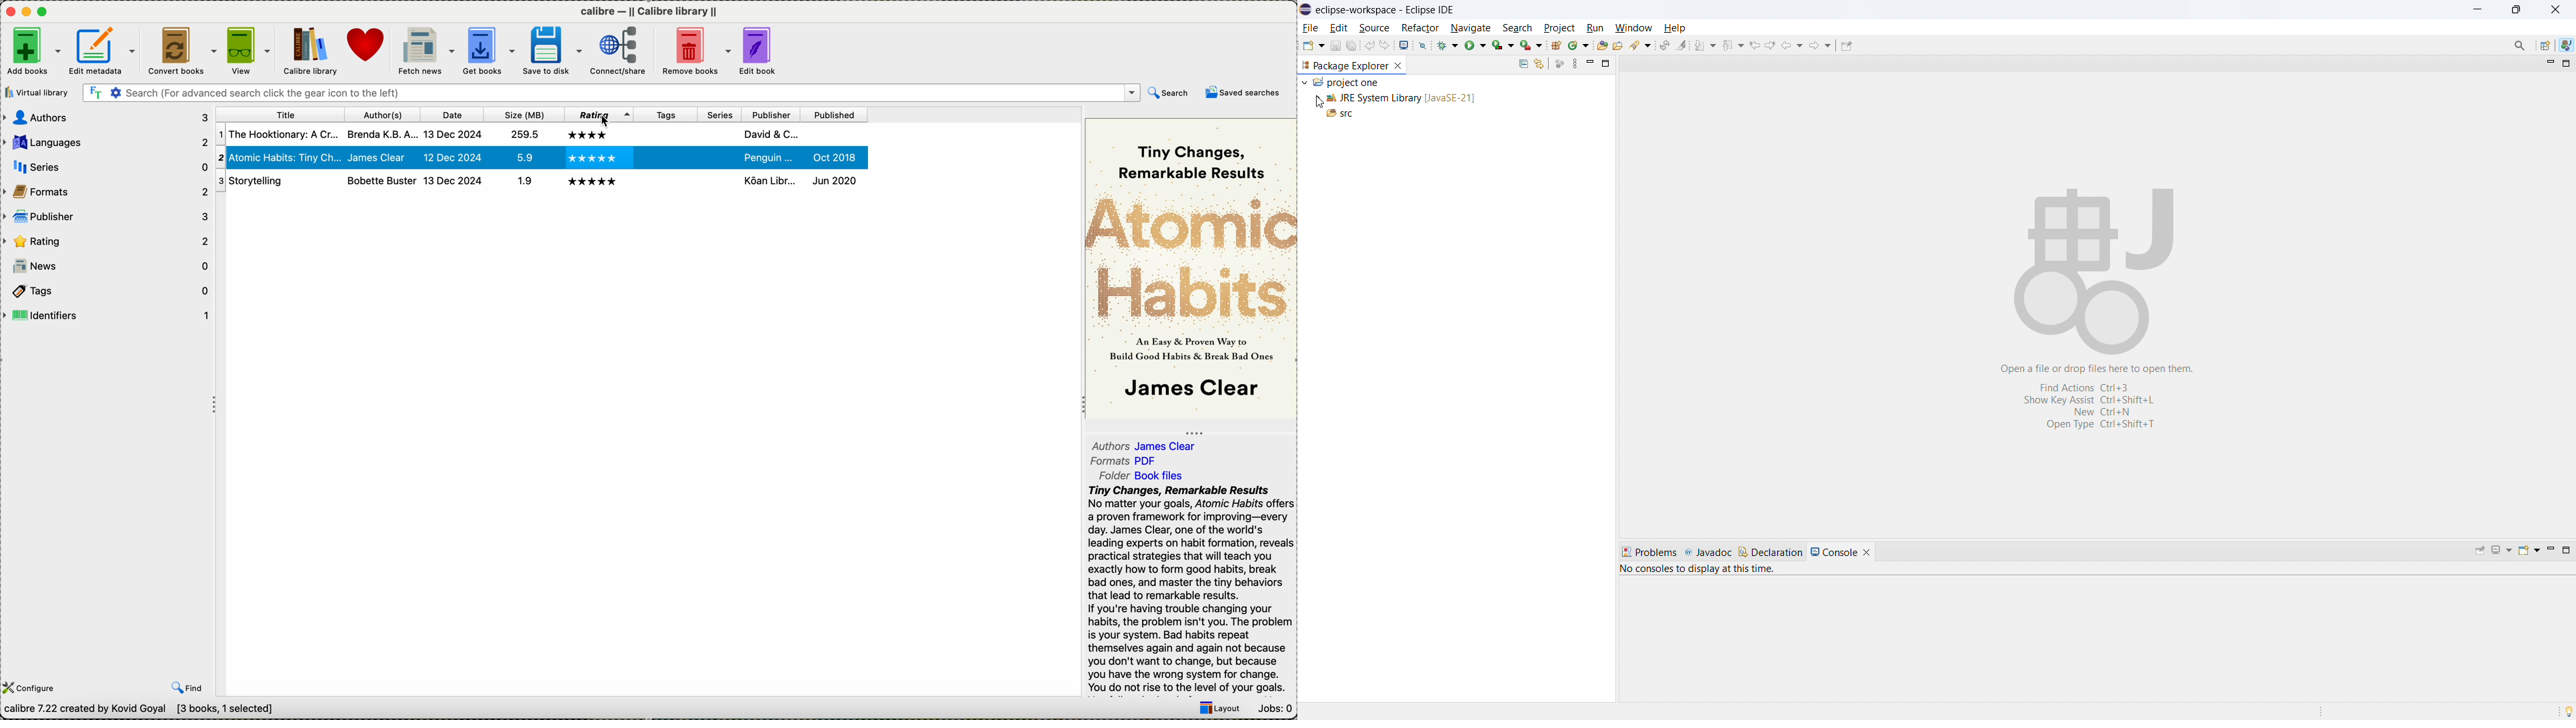  Describe the element at coordinates (1171, 445) in the screenshot. I see `James Clear` at that location.